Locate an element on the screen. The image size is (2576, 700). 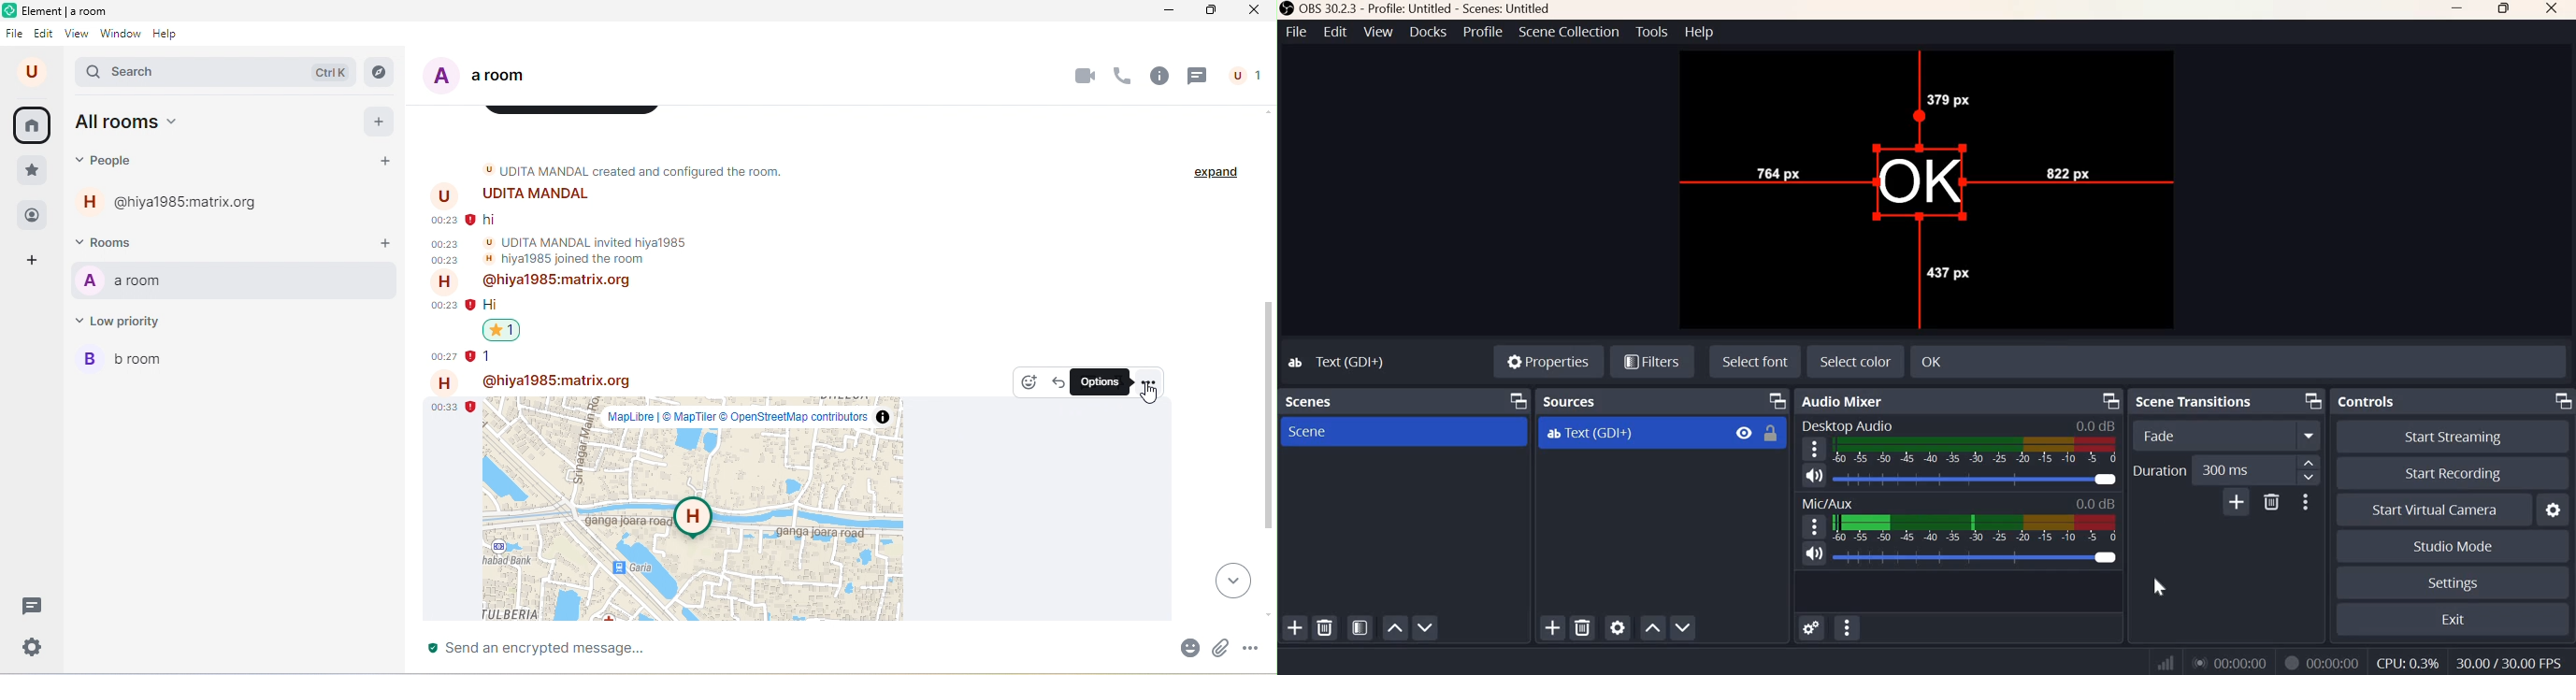
remove selected source(s) is located at coordinates (1583, 627).